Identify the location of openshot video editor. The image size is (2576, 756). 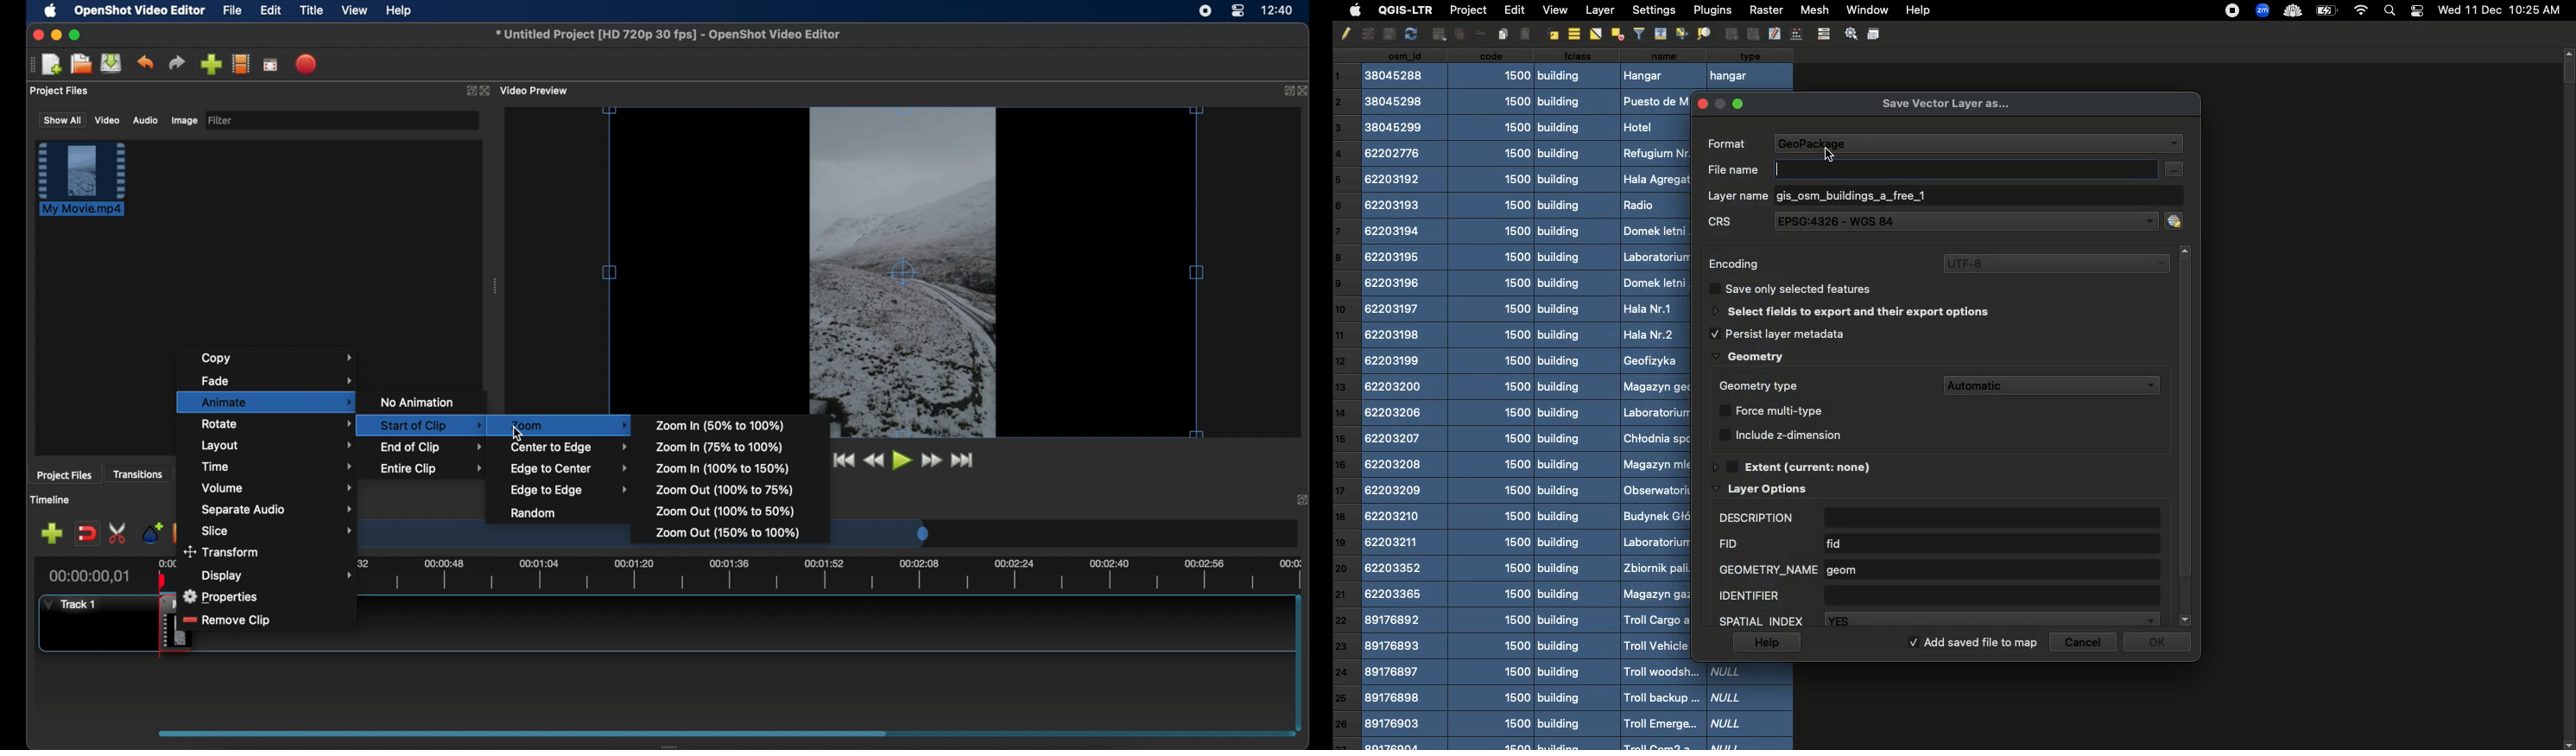
(141, 11).